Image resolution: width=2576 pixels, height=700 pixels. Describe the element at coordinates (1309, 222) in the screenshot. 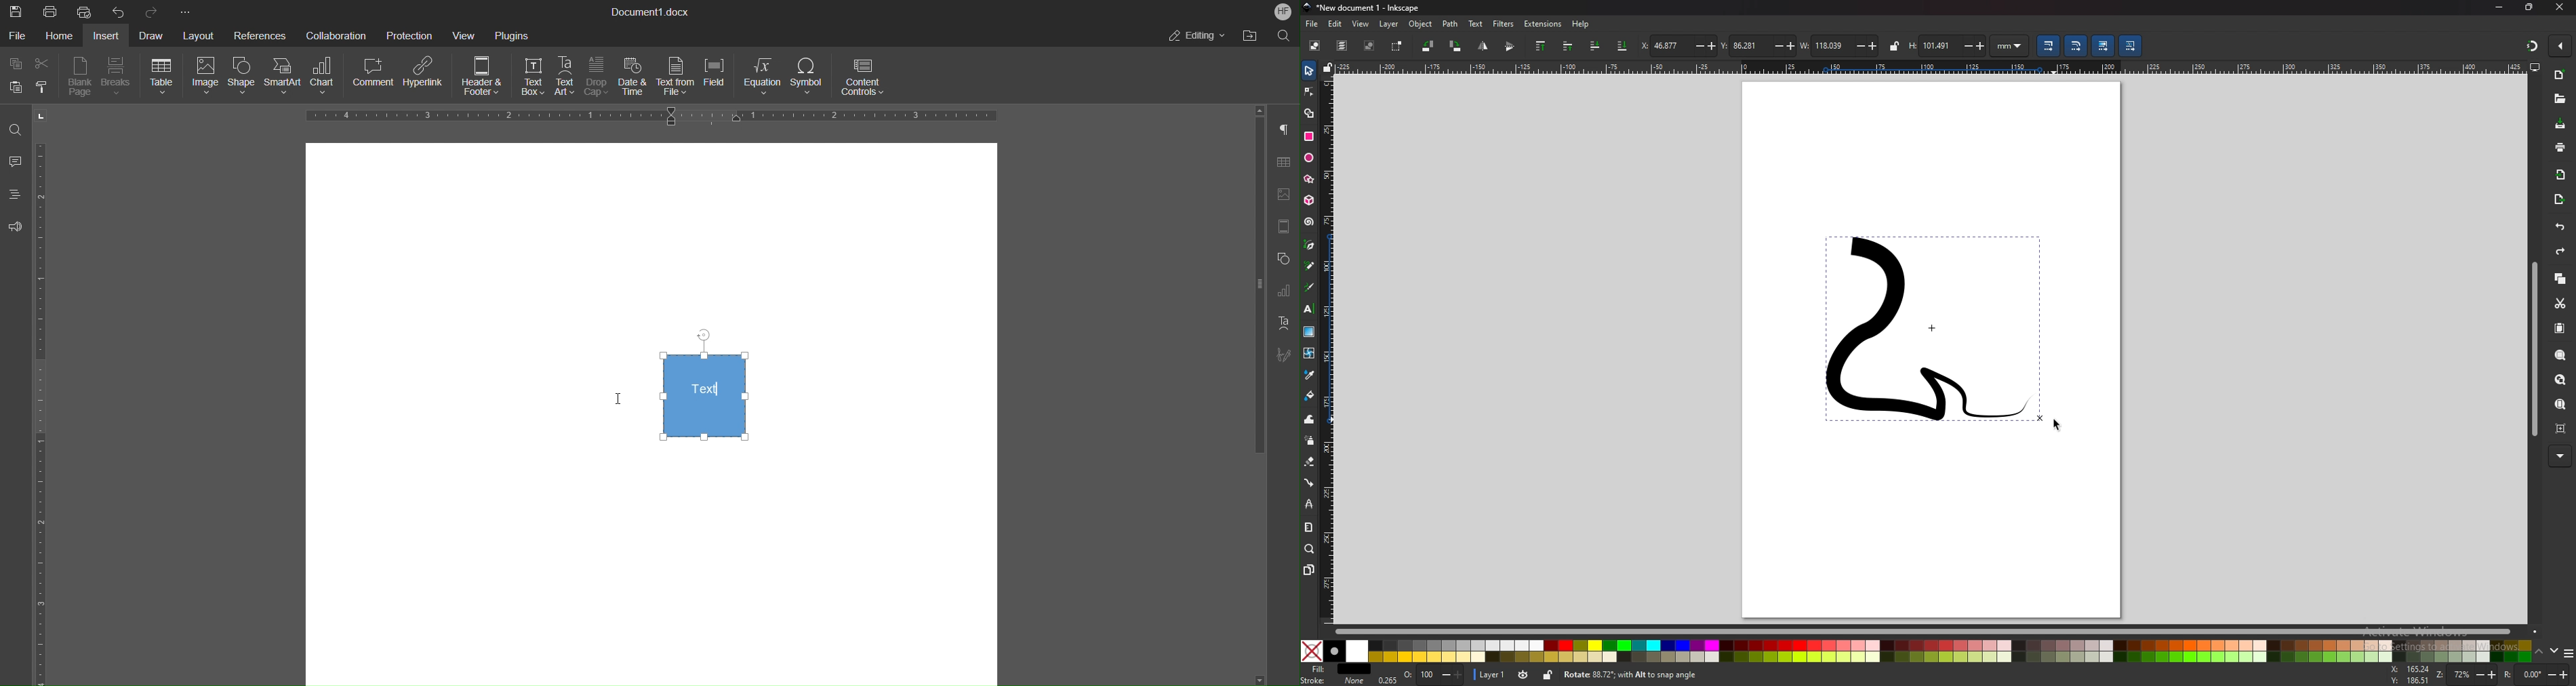

I see `spiral` at that location.